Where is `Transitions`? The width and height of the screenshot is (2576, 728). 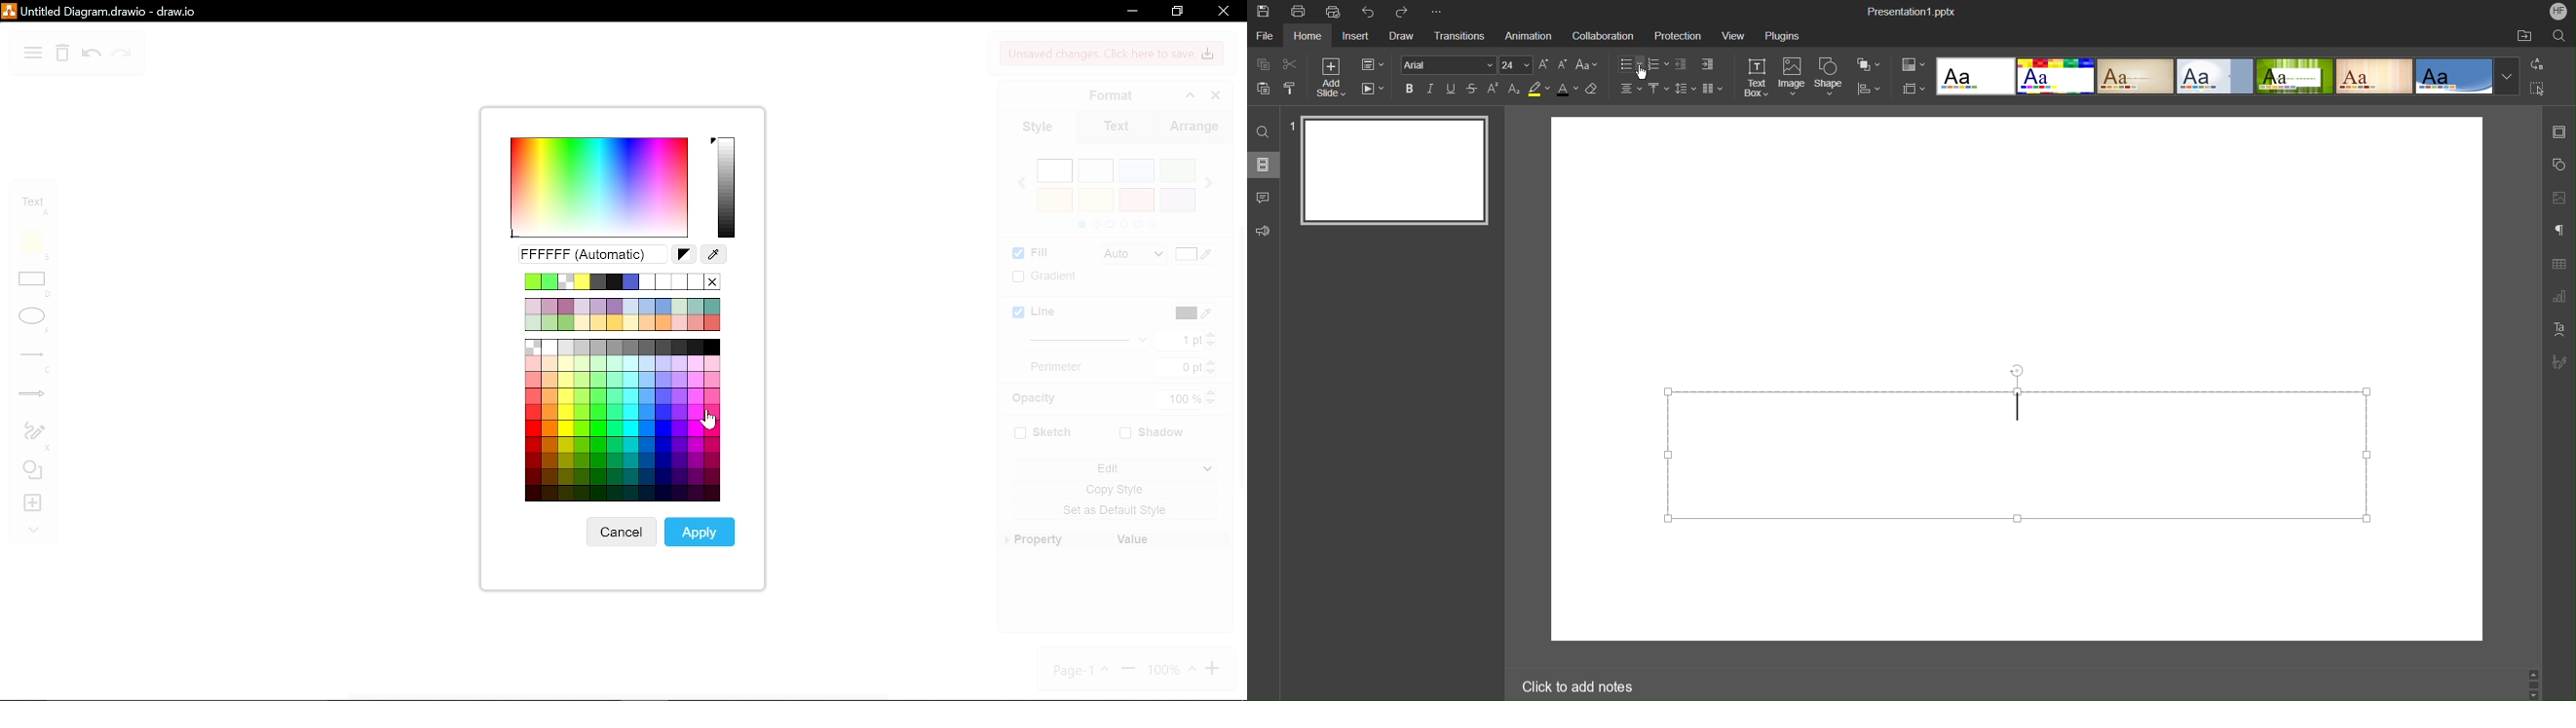 Transitions is located at coordinates (1456, 36).